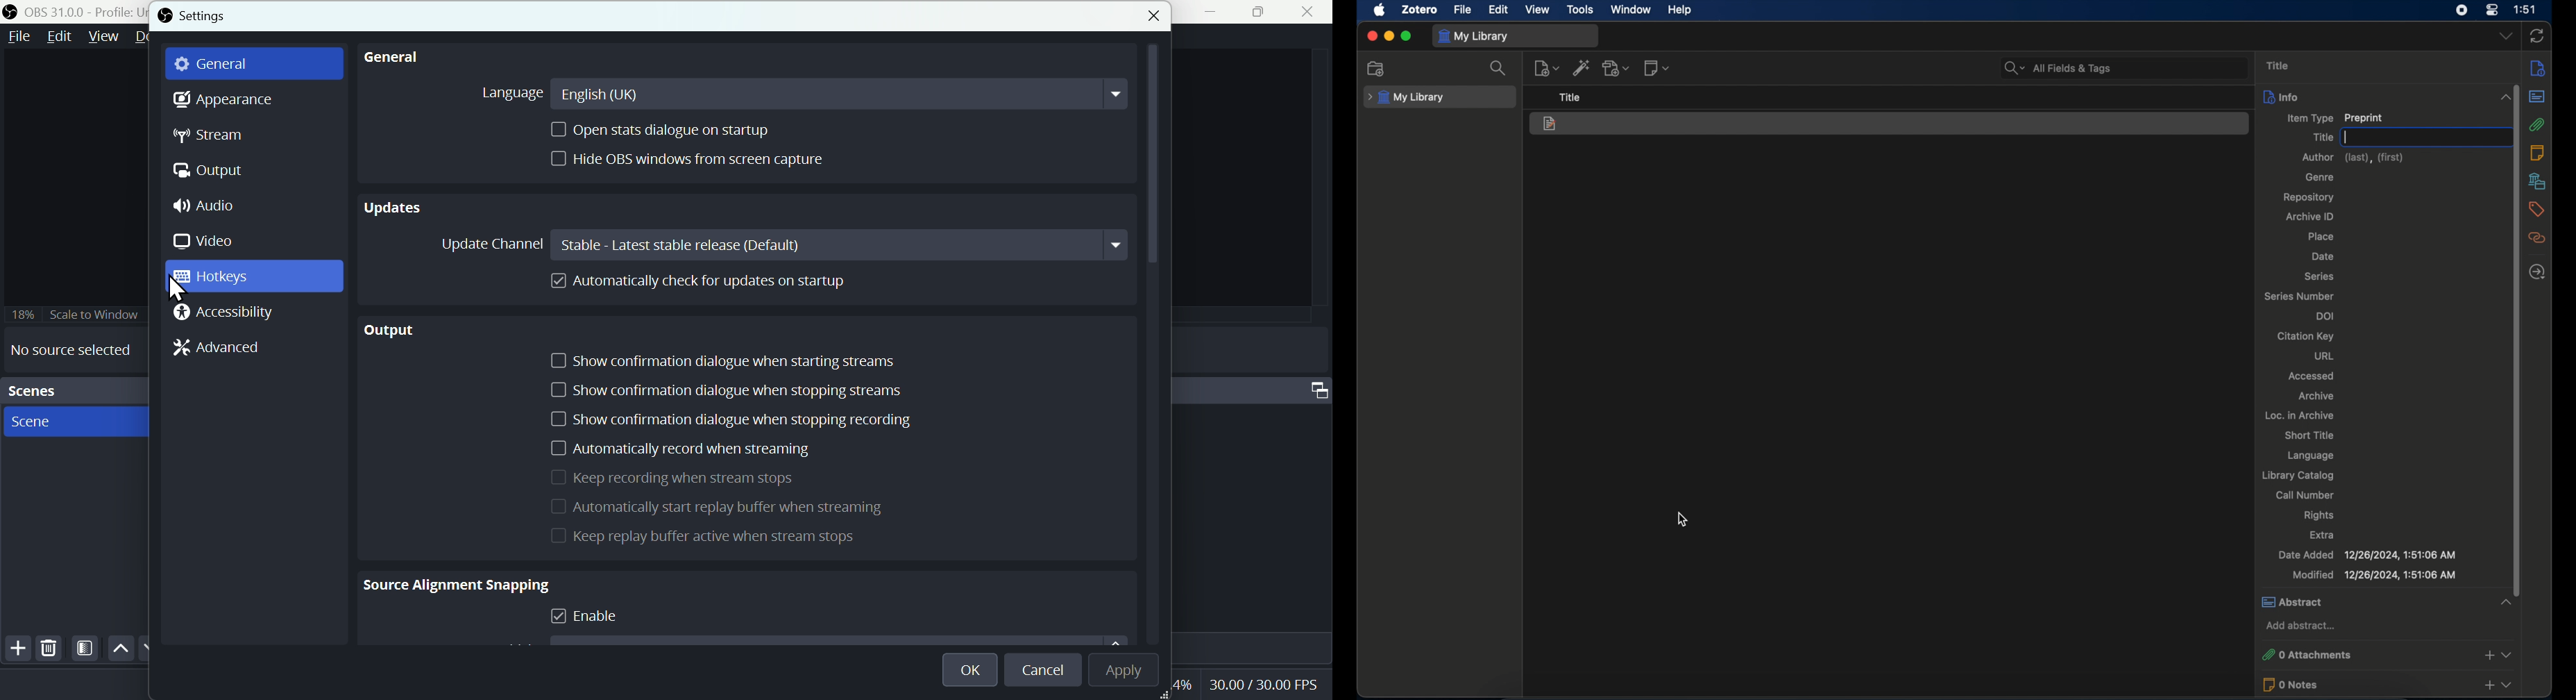 This screenshot has width=2576, height=700. Describe the element at coordinates (715, 508) in the screenshot. I see `Automatically start replay buffer when it's streaming` at that location.